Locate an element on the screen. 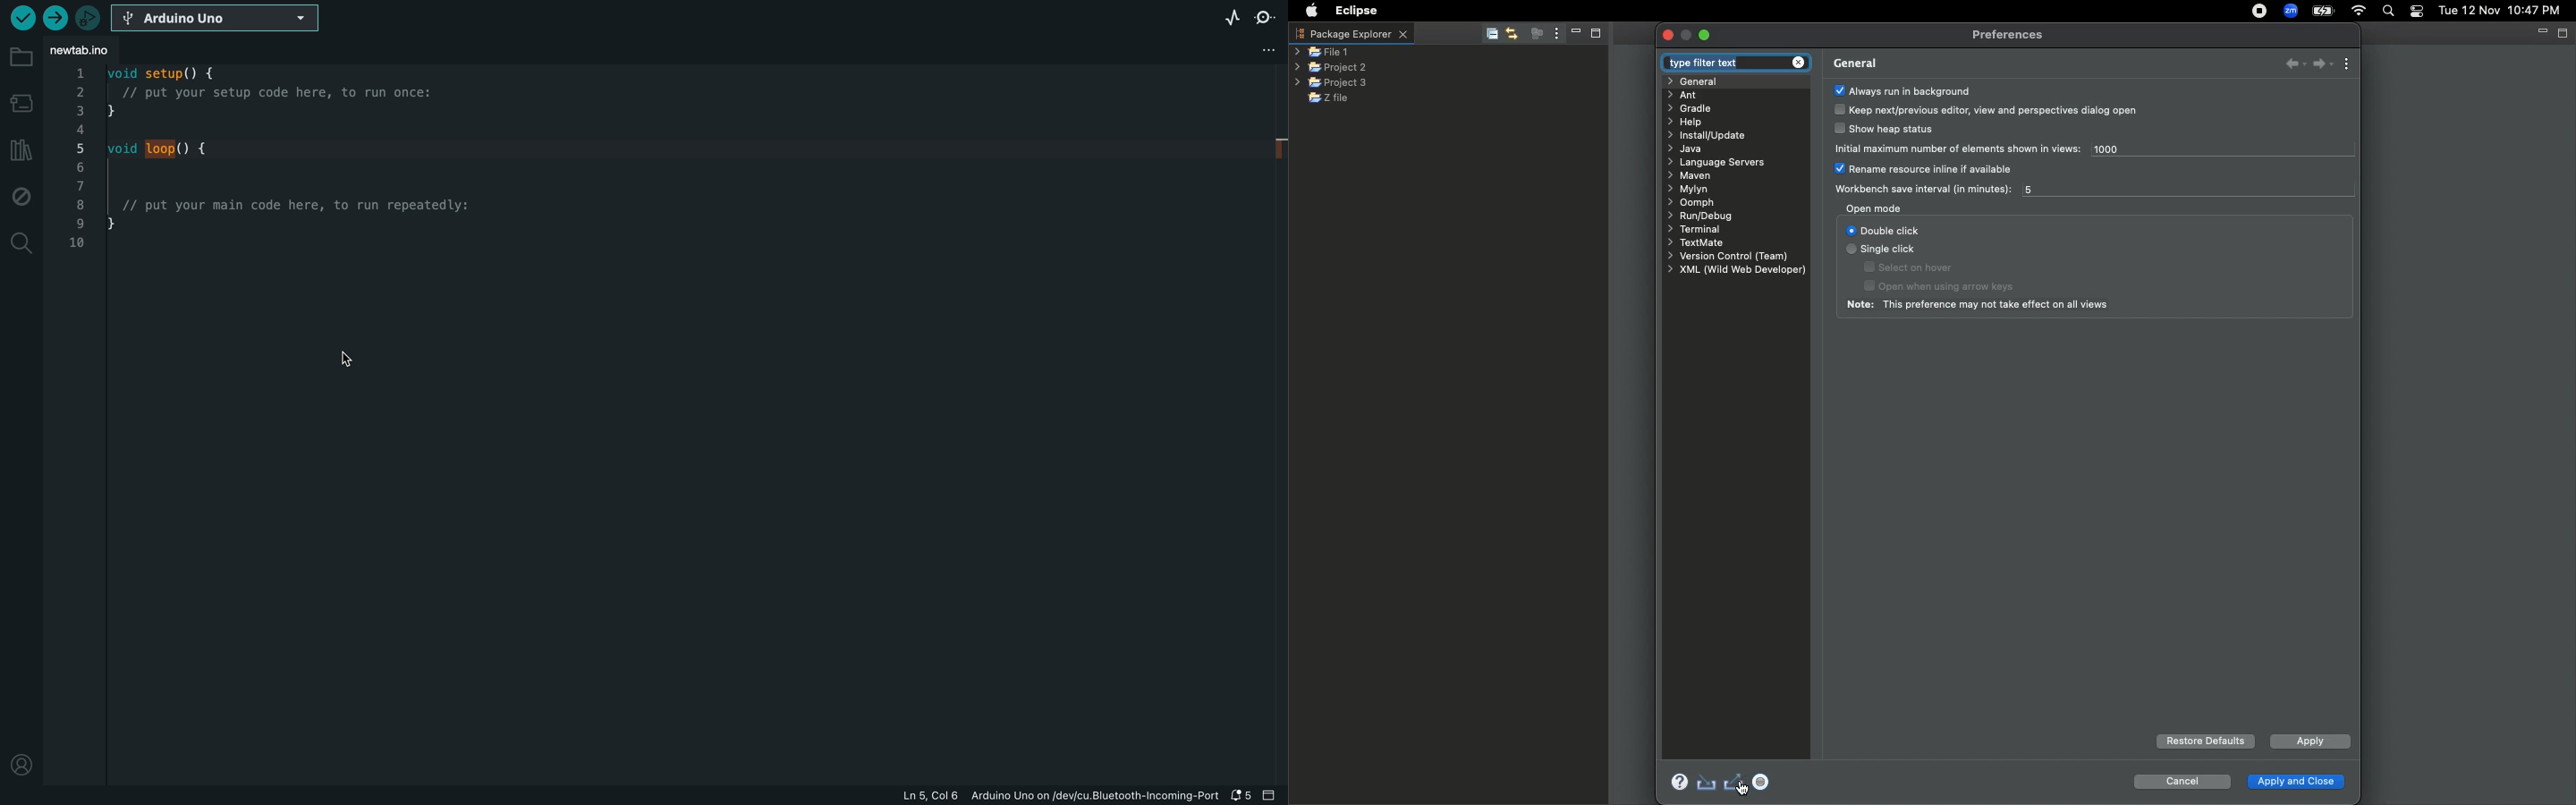 This screenshot has width=2576, height=812. Single click is located at coordinates (1883, 250).